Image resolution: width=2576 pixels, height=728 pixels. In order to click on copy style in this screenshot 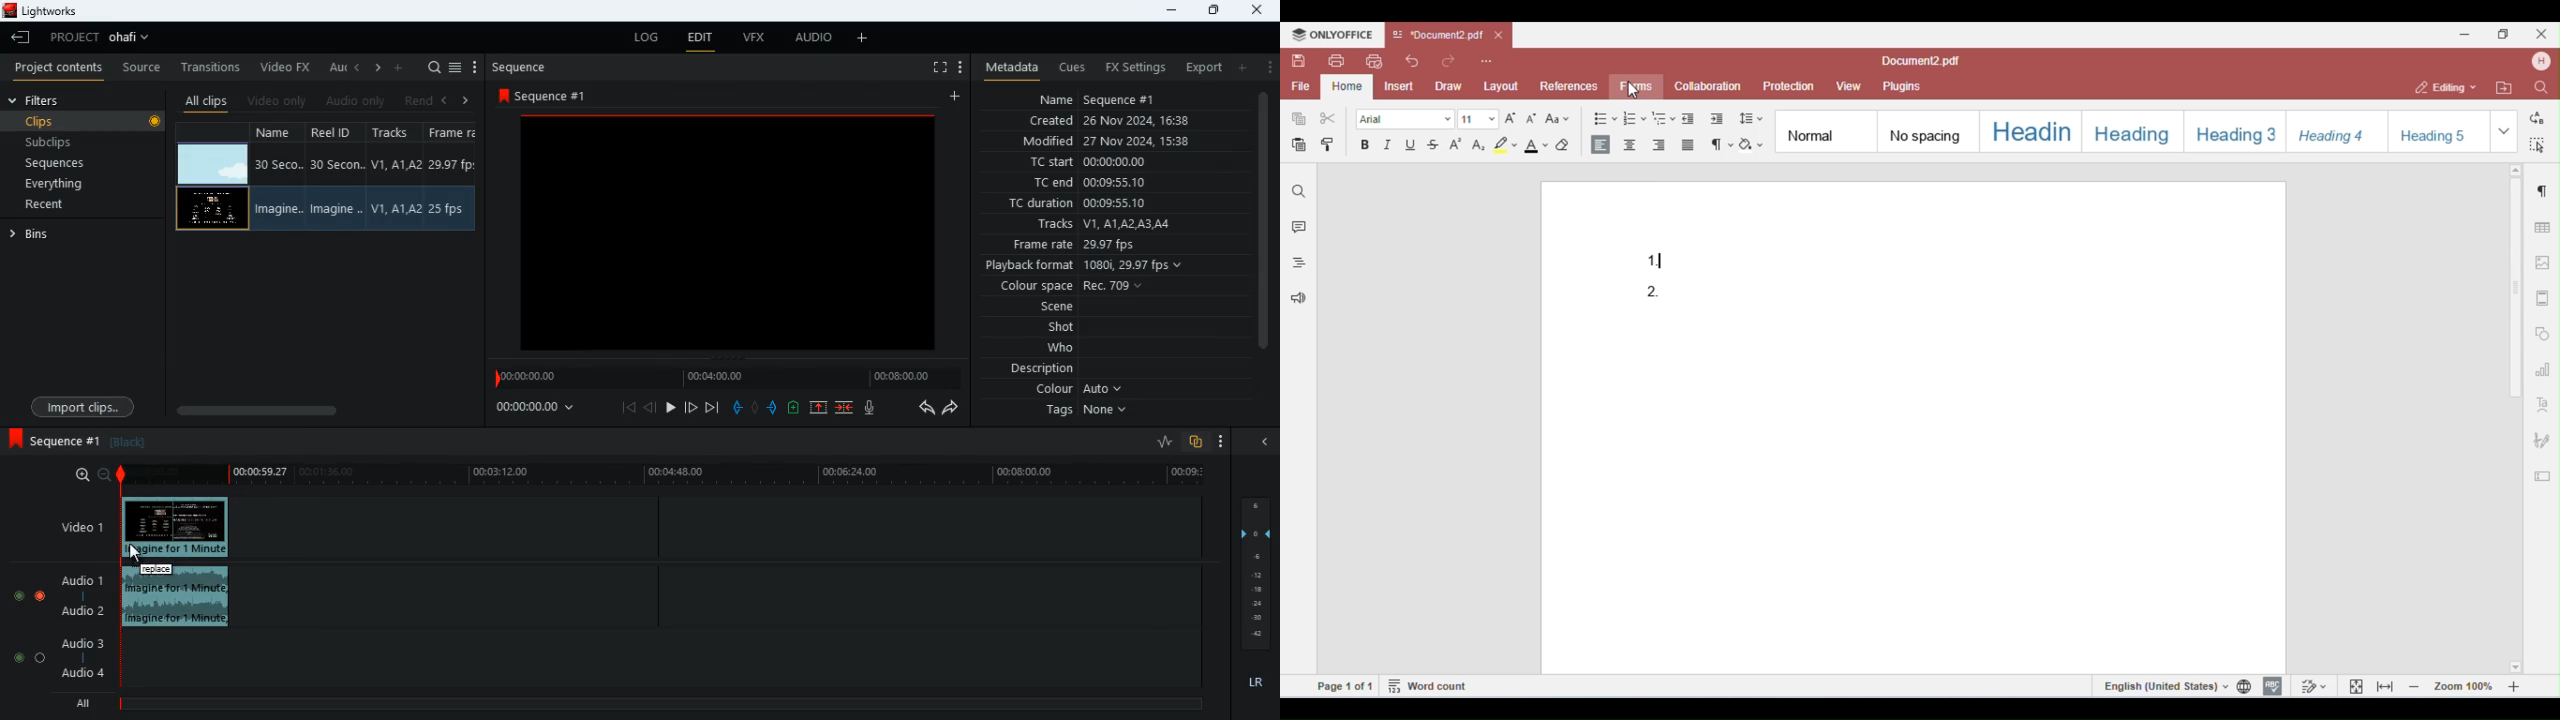, I will do `click(1331, 146)`.